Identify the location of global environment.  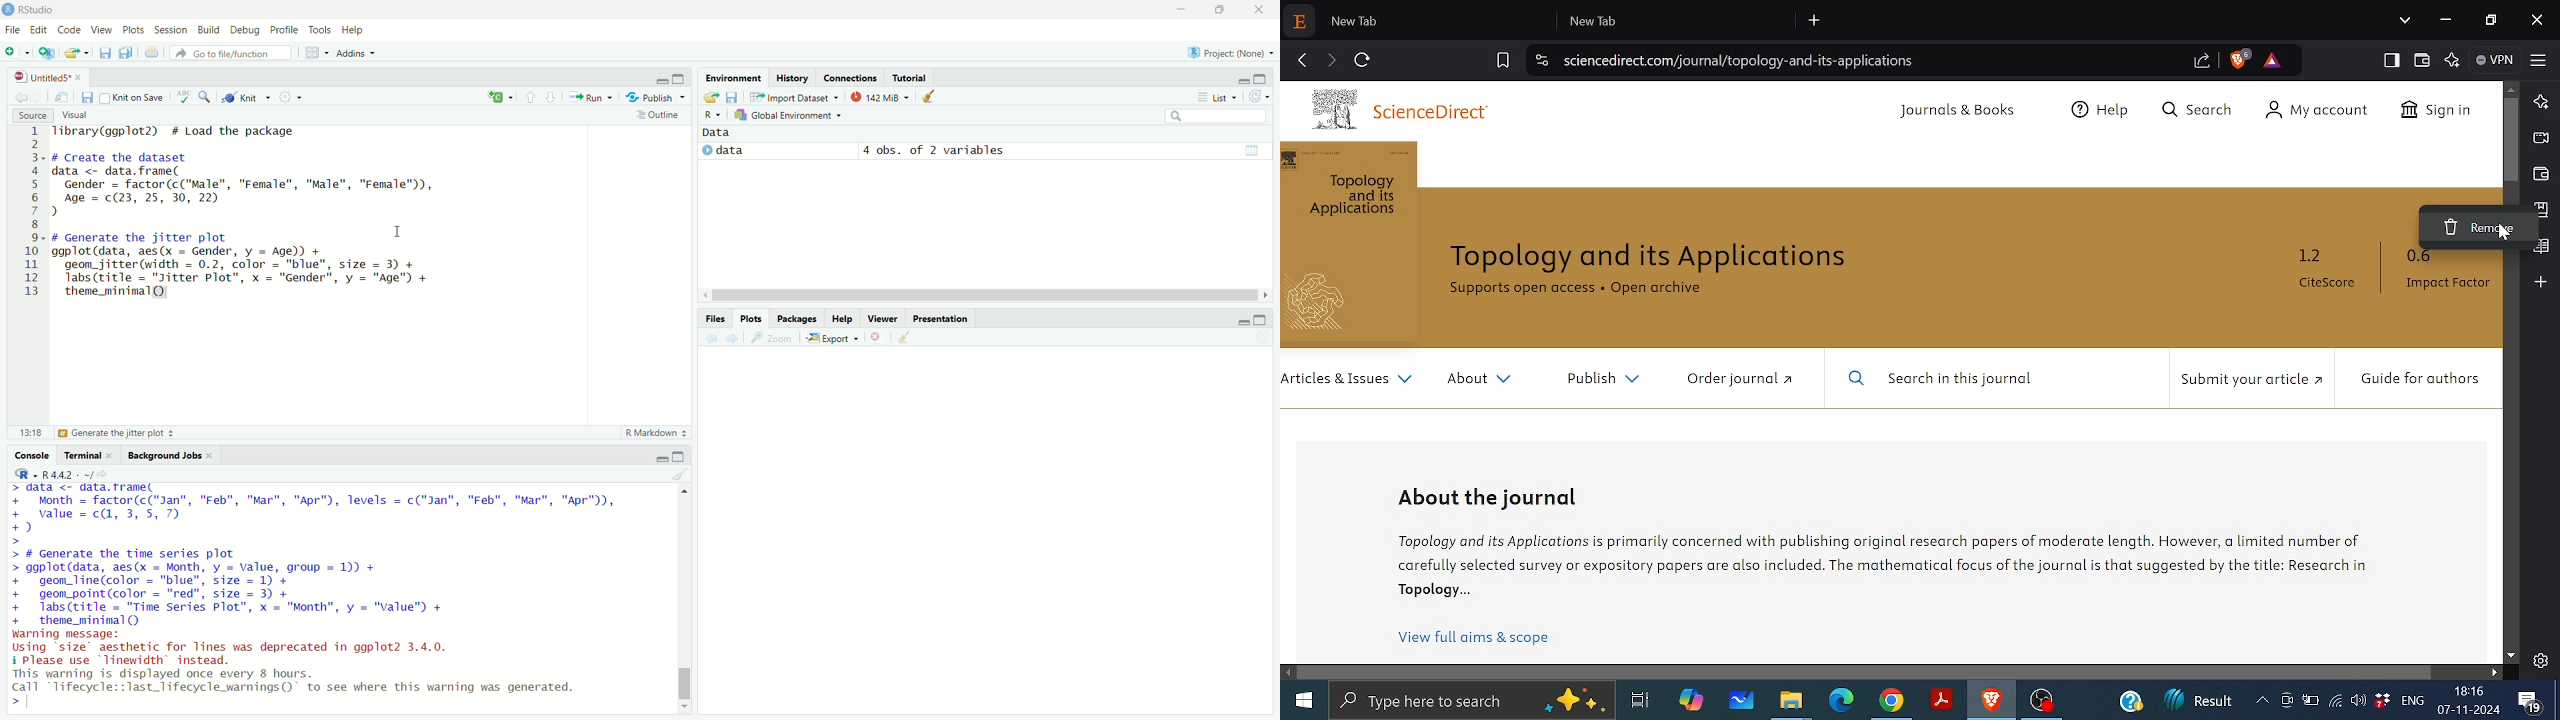
(791, 116).